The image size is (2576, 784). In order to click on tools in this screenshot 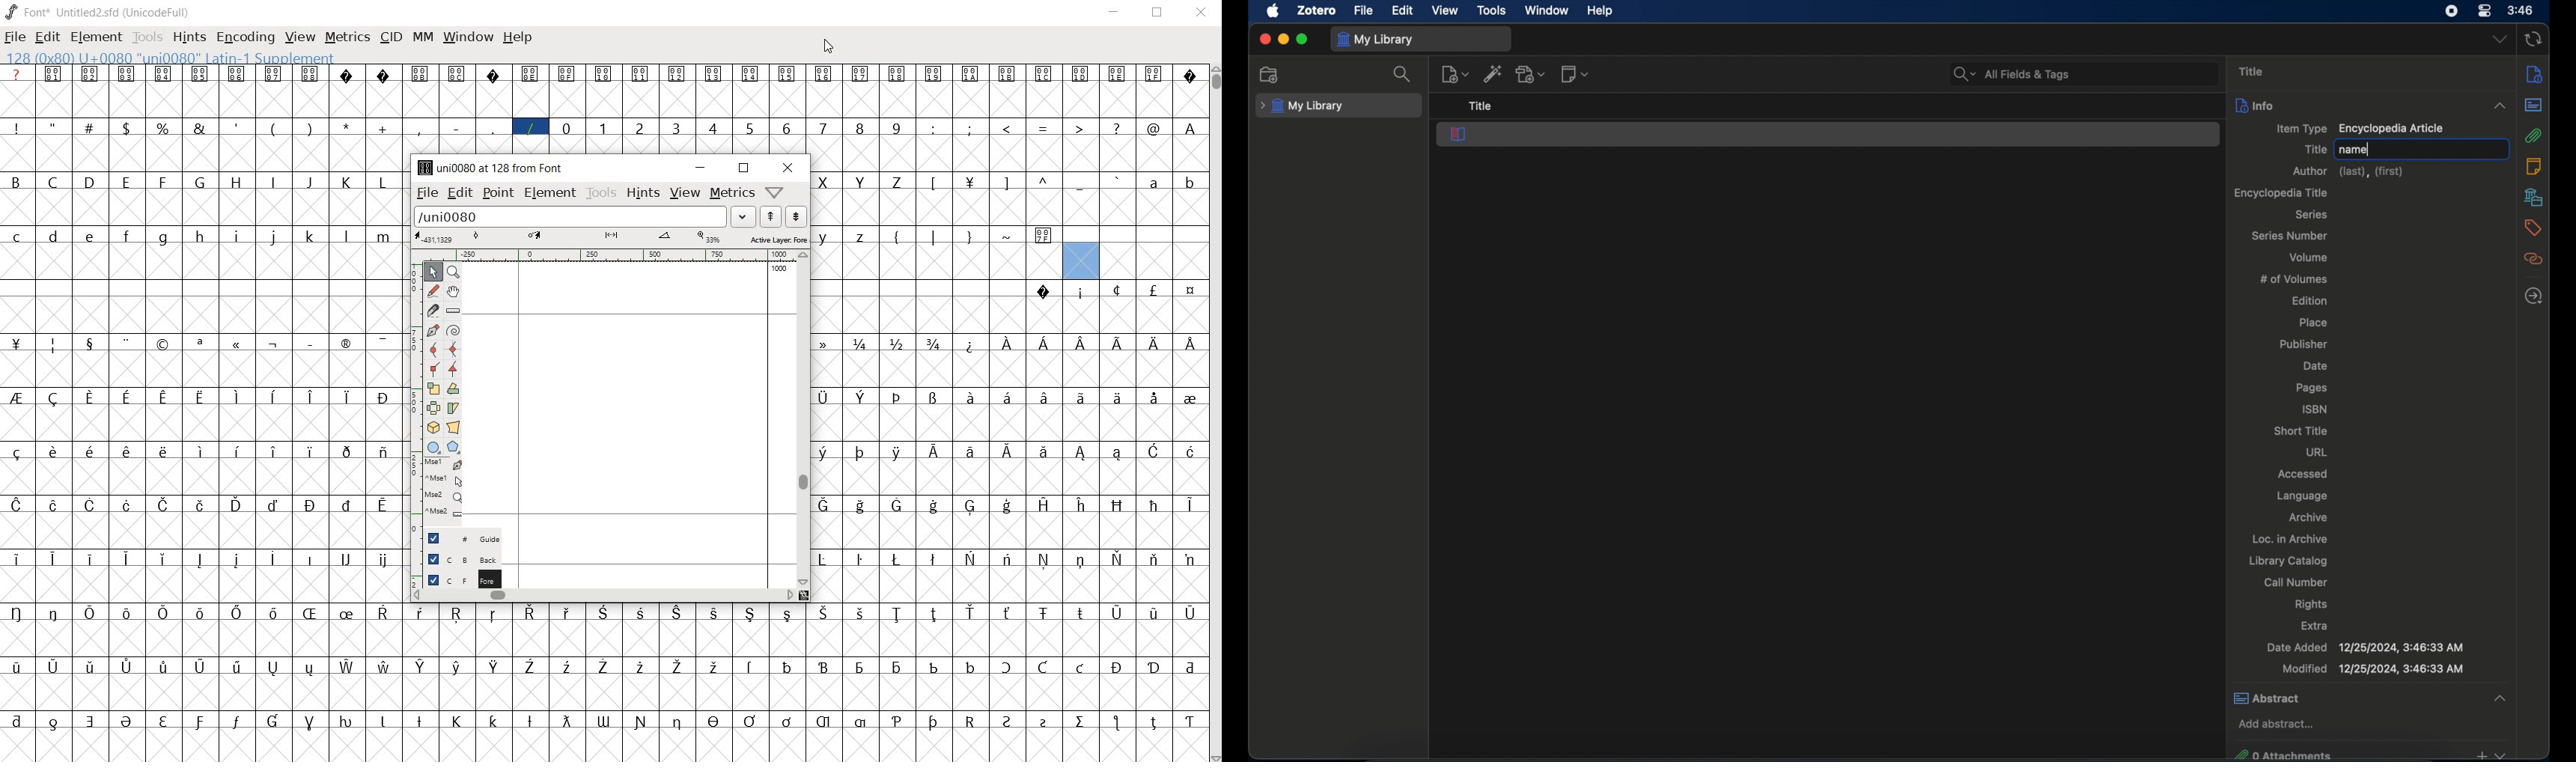, I will do `click(1492, 11)`.